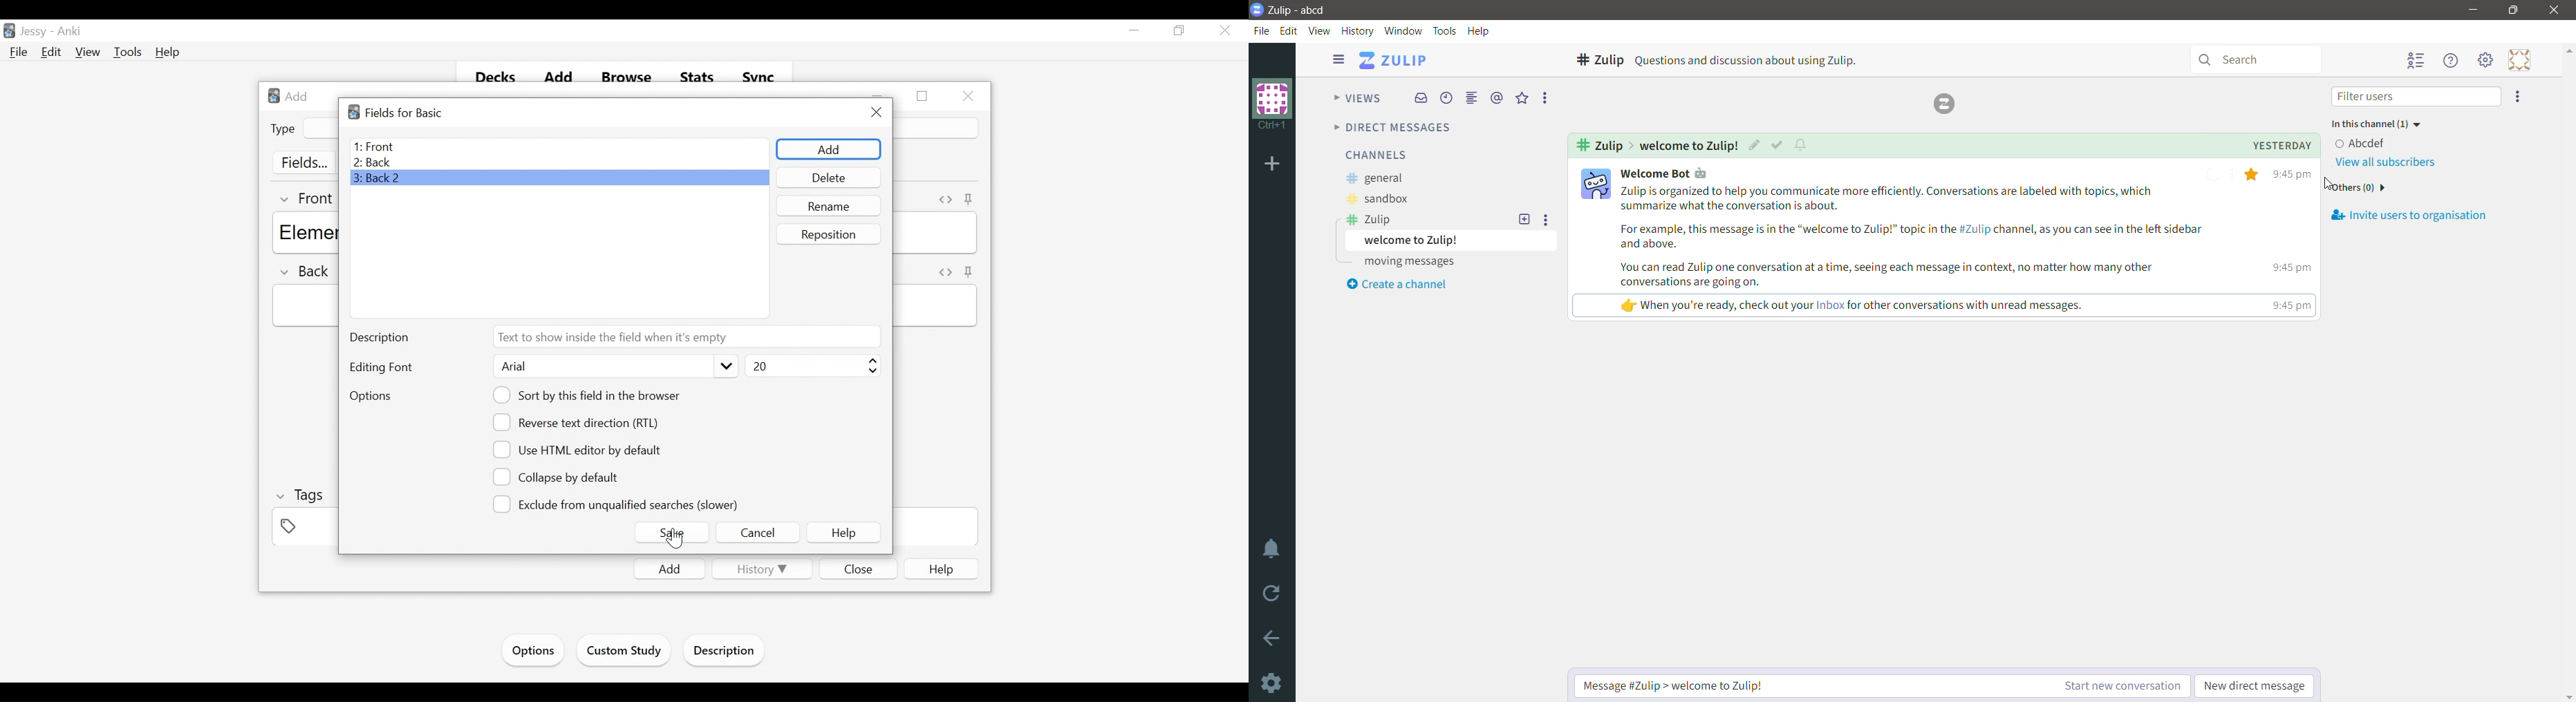 The height and width of the screenshot is (728, 2576). Describe the element at coordinates (589, 395) in the screenshot. I see `Sort this field in the browser` at that location.